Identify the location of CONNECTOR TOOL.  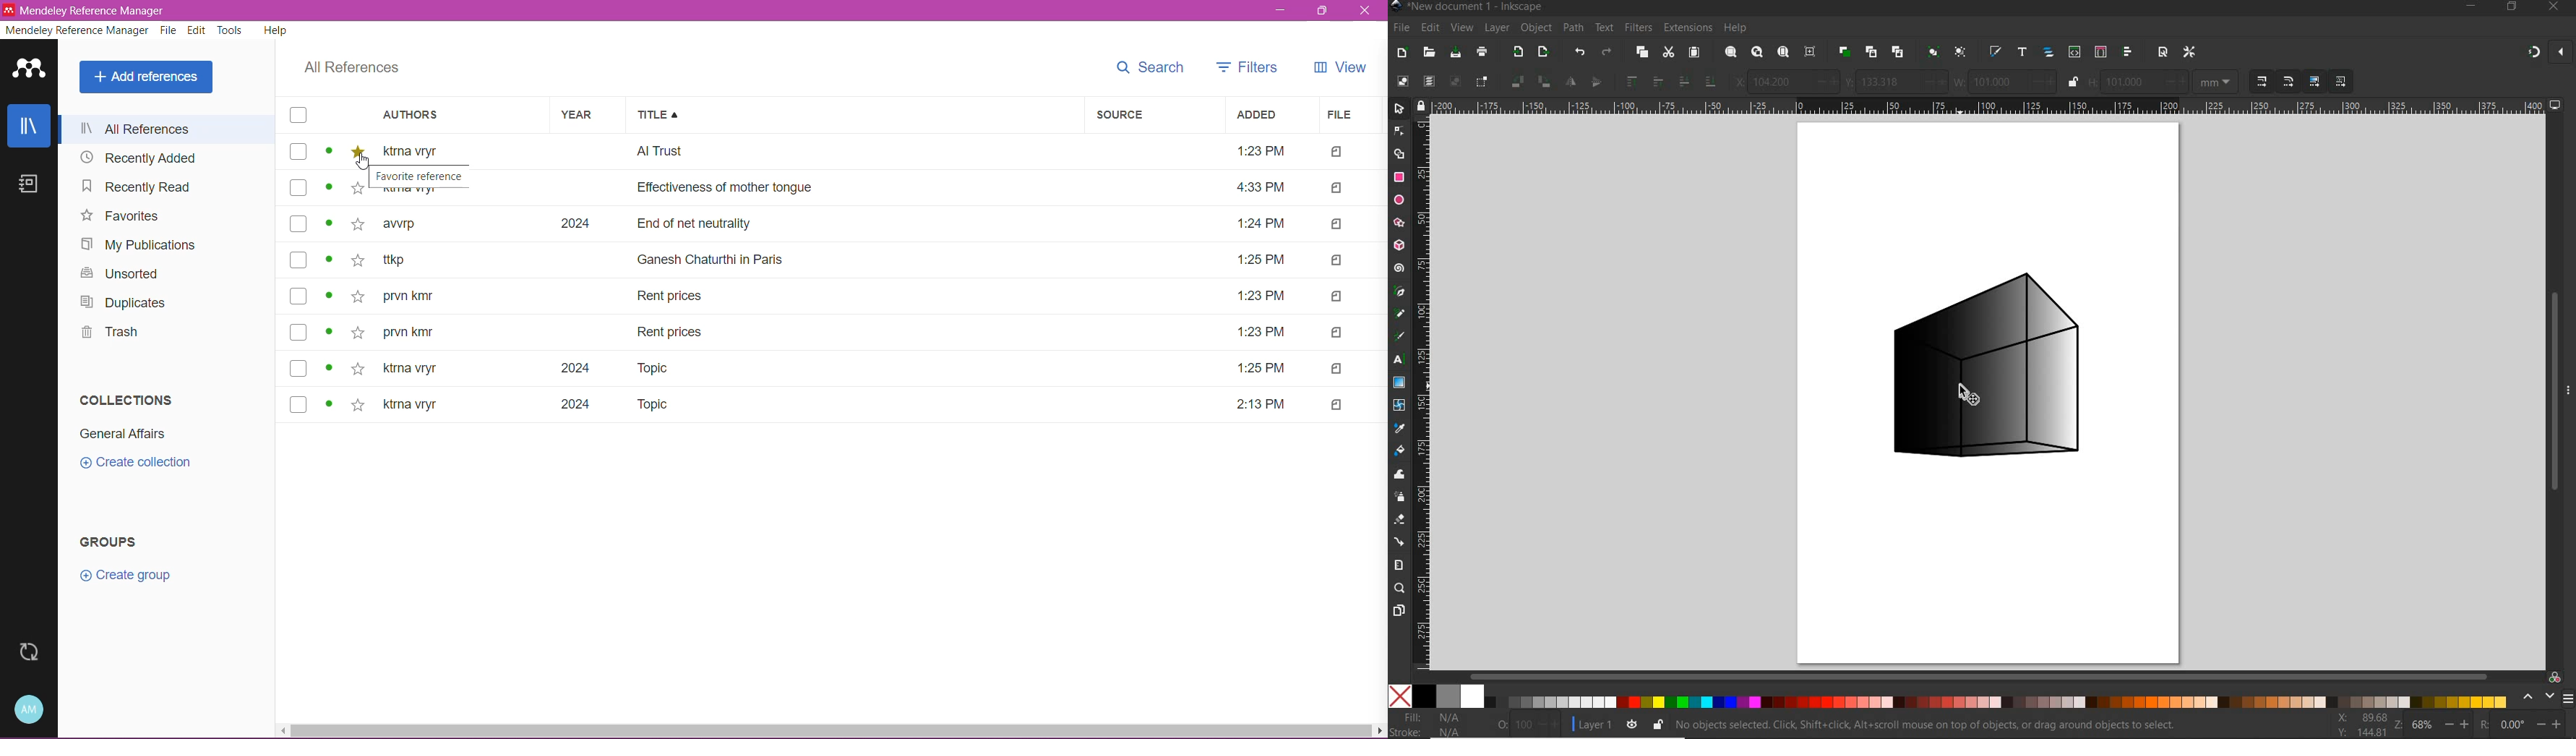
(1400, 541).